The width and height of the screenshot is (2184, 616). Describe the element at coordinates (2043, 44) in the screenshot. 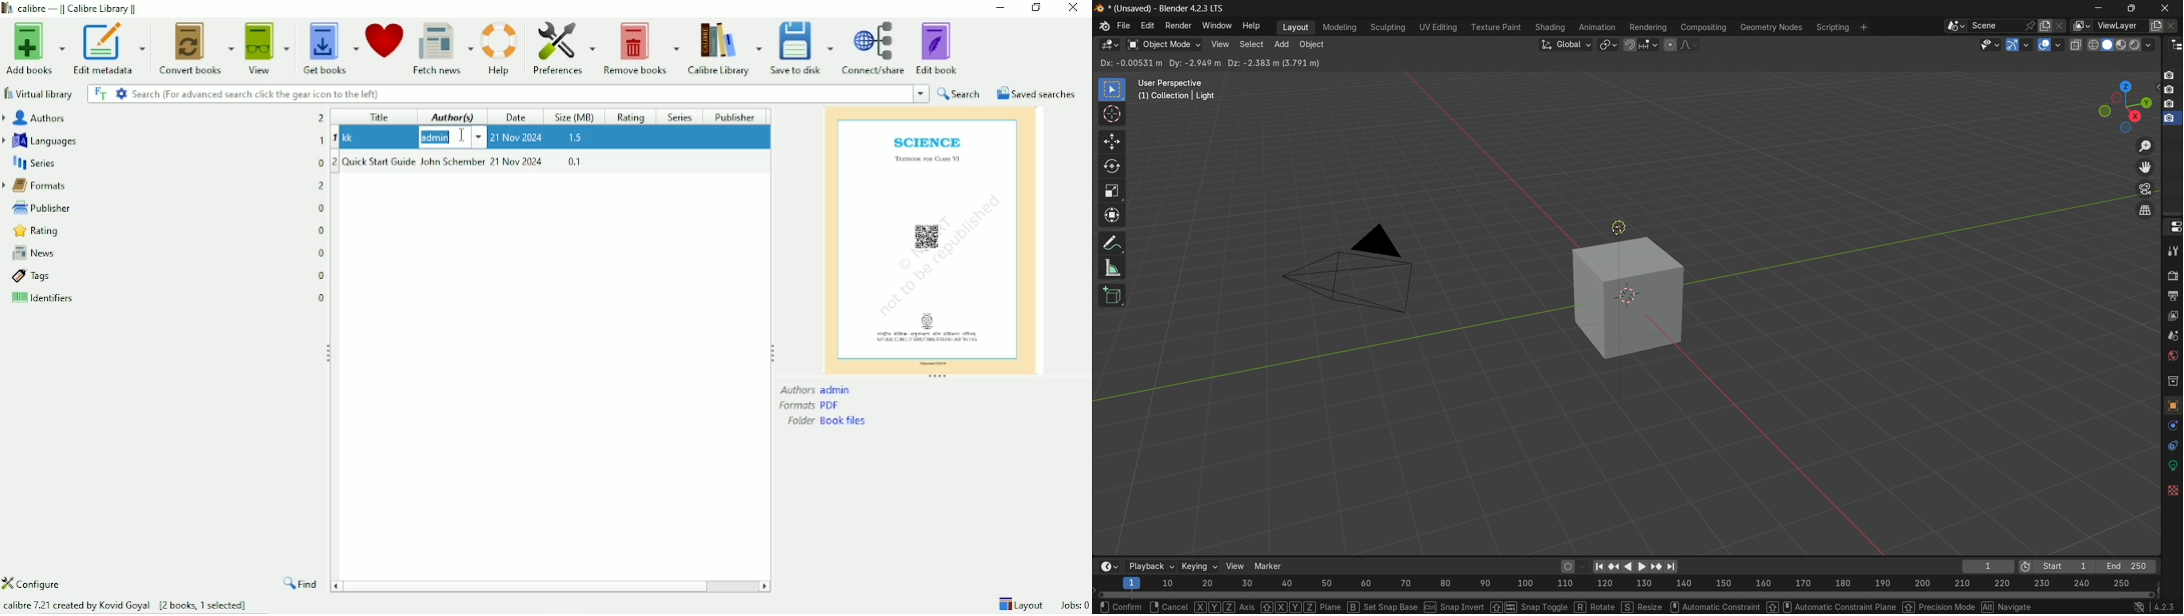

I see `show overlays` at that location.